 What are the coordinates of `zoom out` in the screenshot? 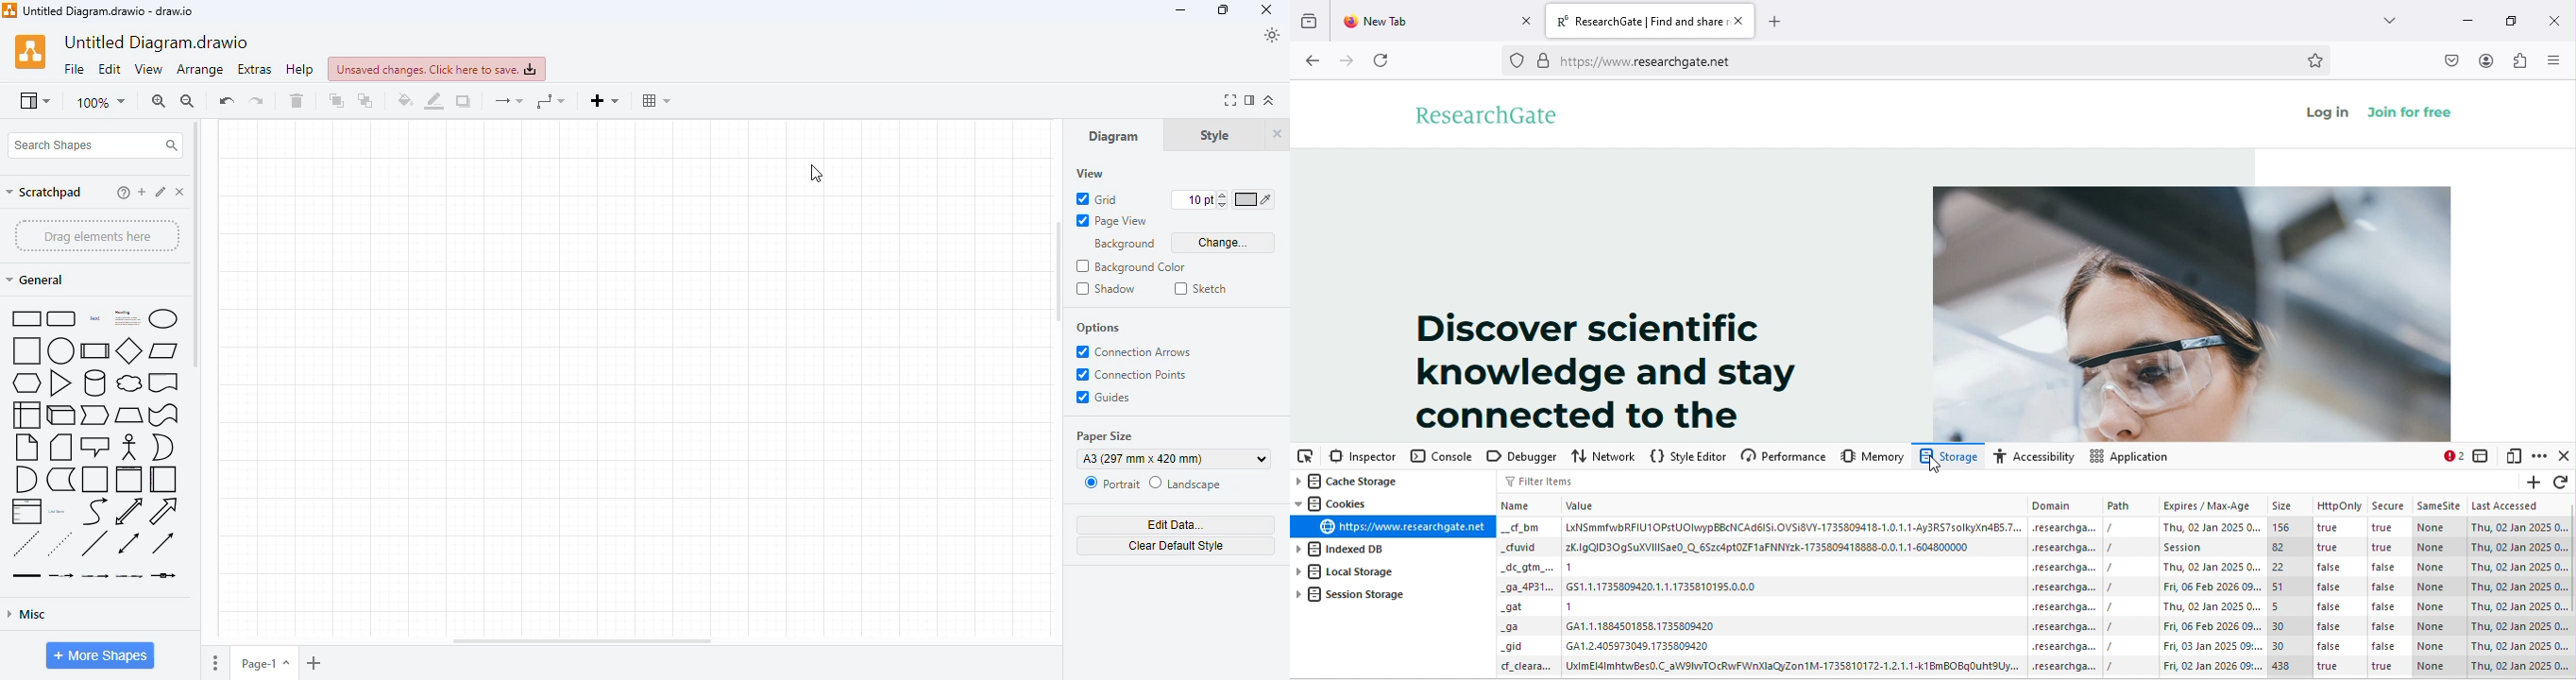 It's located at (188, 101).